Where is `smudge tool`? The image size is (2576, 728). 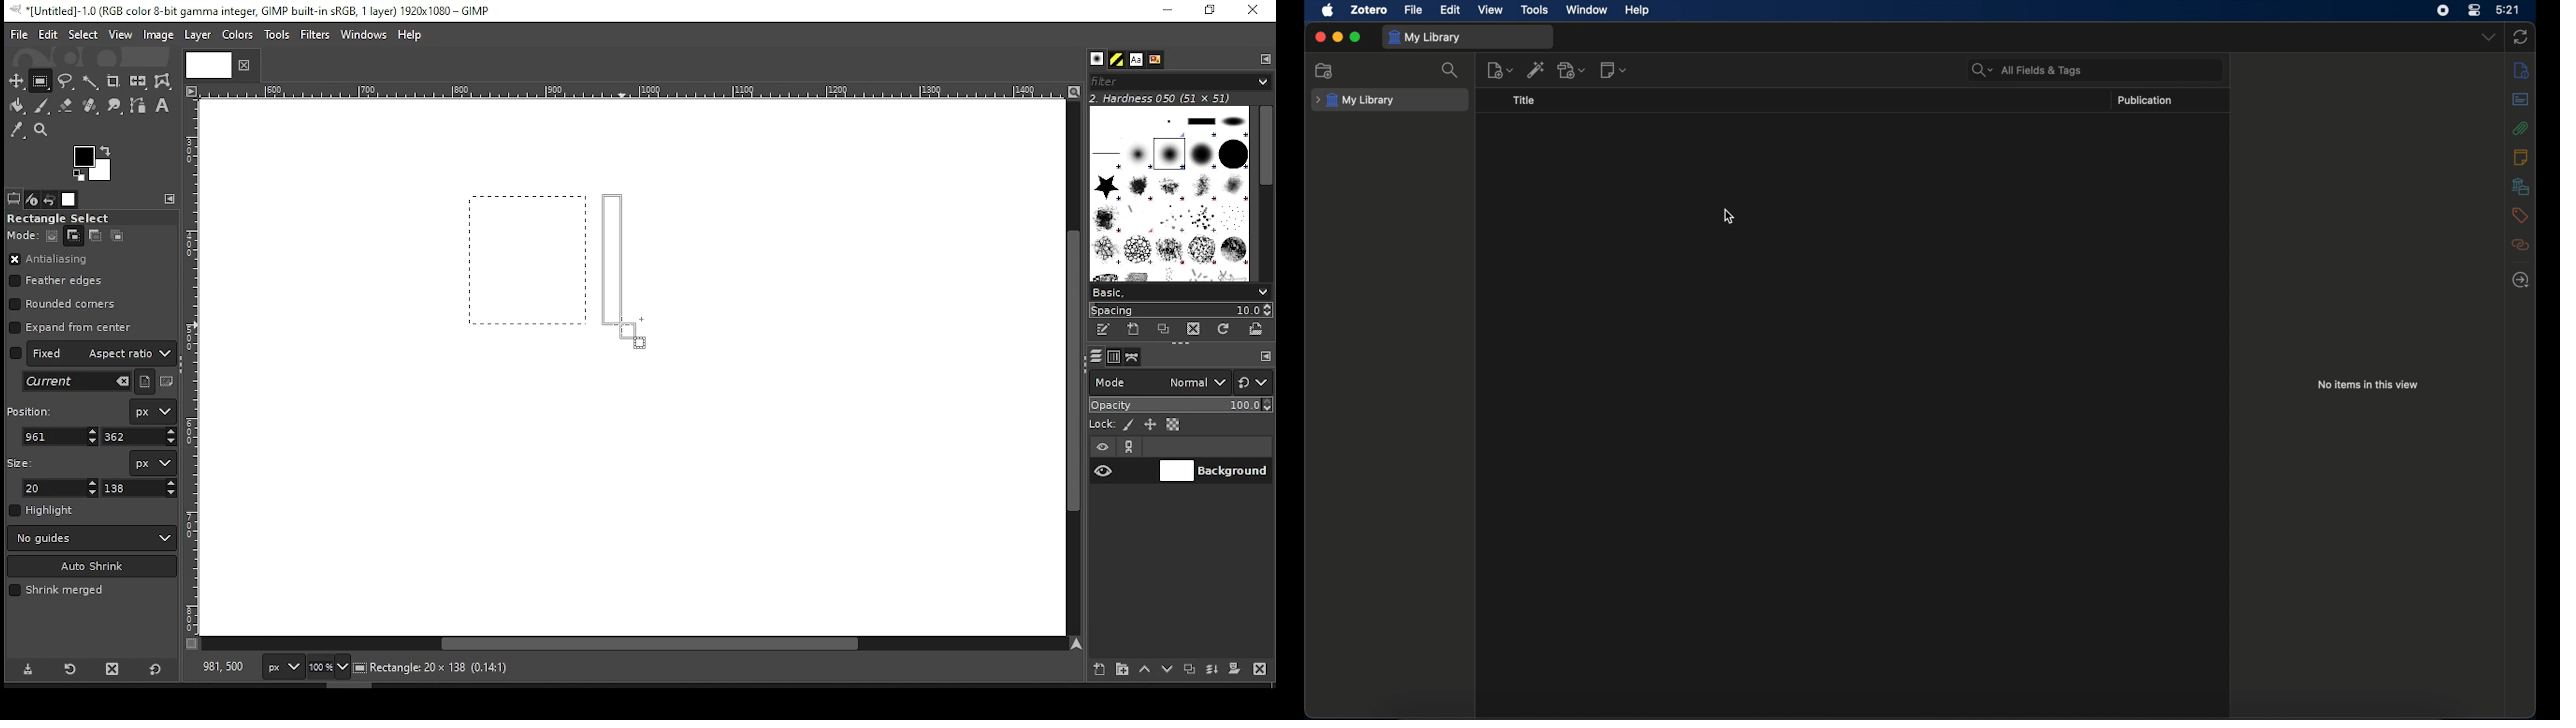
smudge tool is located at coordinates (116, 106).